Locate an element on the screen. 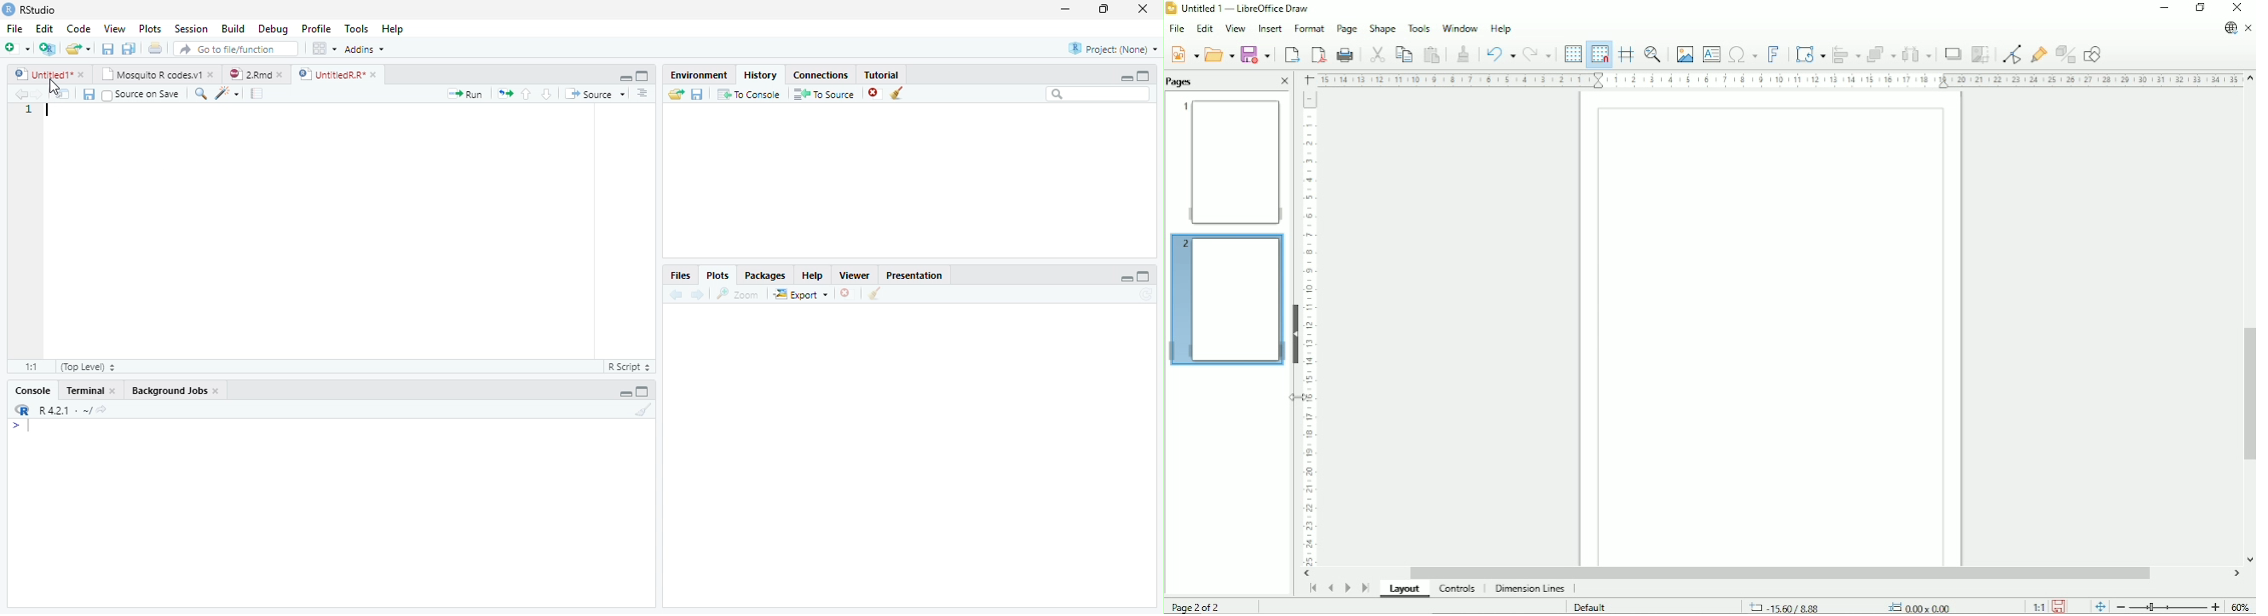 This screenshot has height=616, width=2268. Terminal is located at coordinates (81, 391).